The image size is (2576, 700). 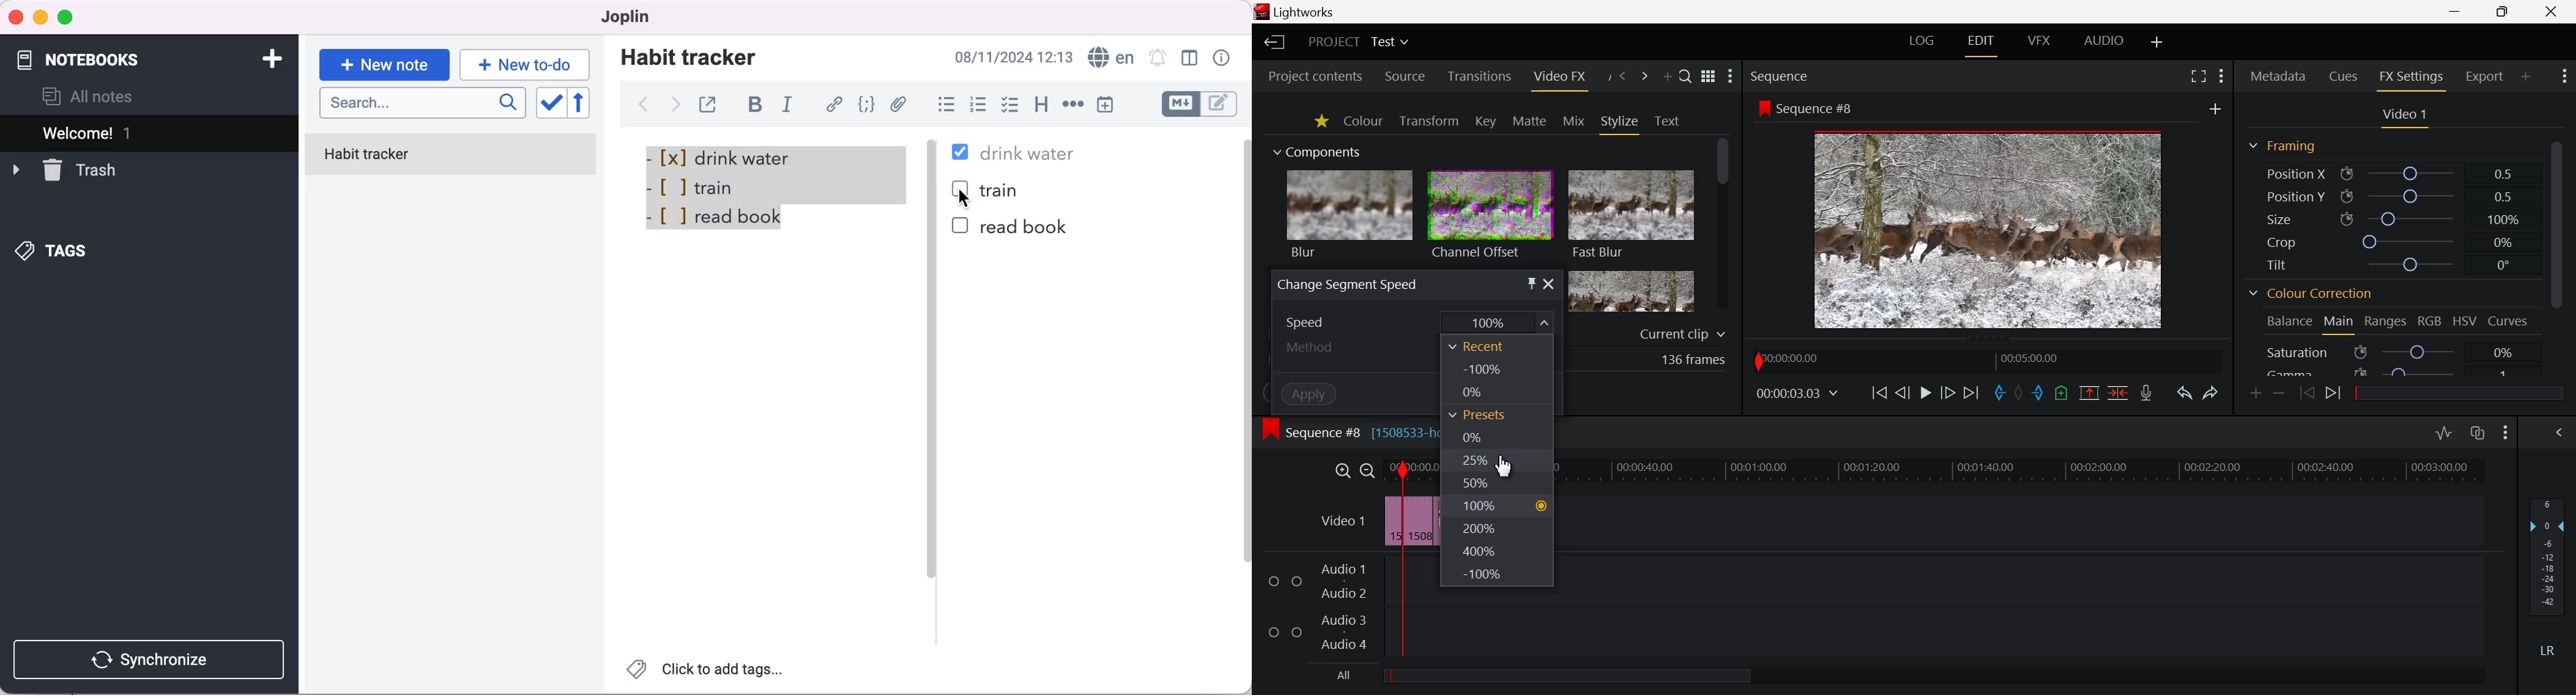 I want to click on vertical slider, so click(x=933, y=385).